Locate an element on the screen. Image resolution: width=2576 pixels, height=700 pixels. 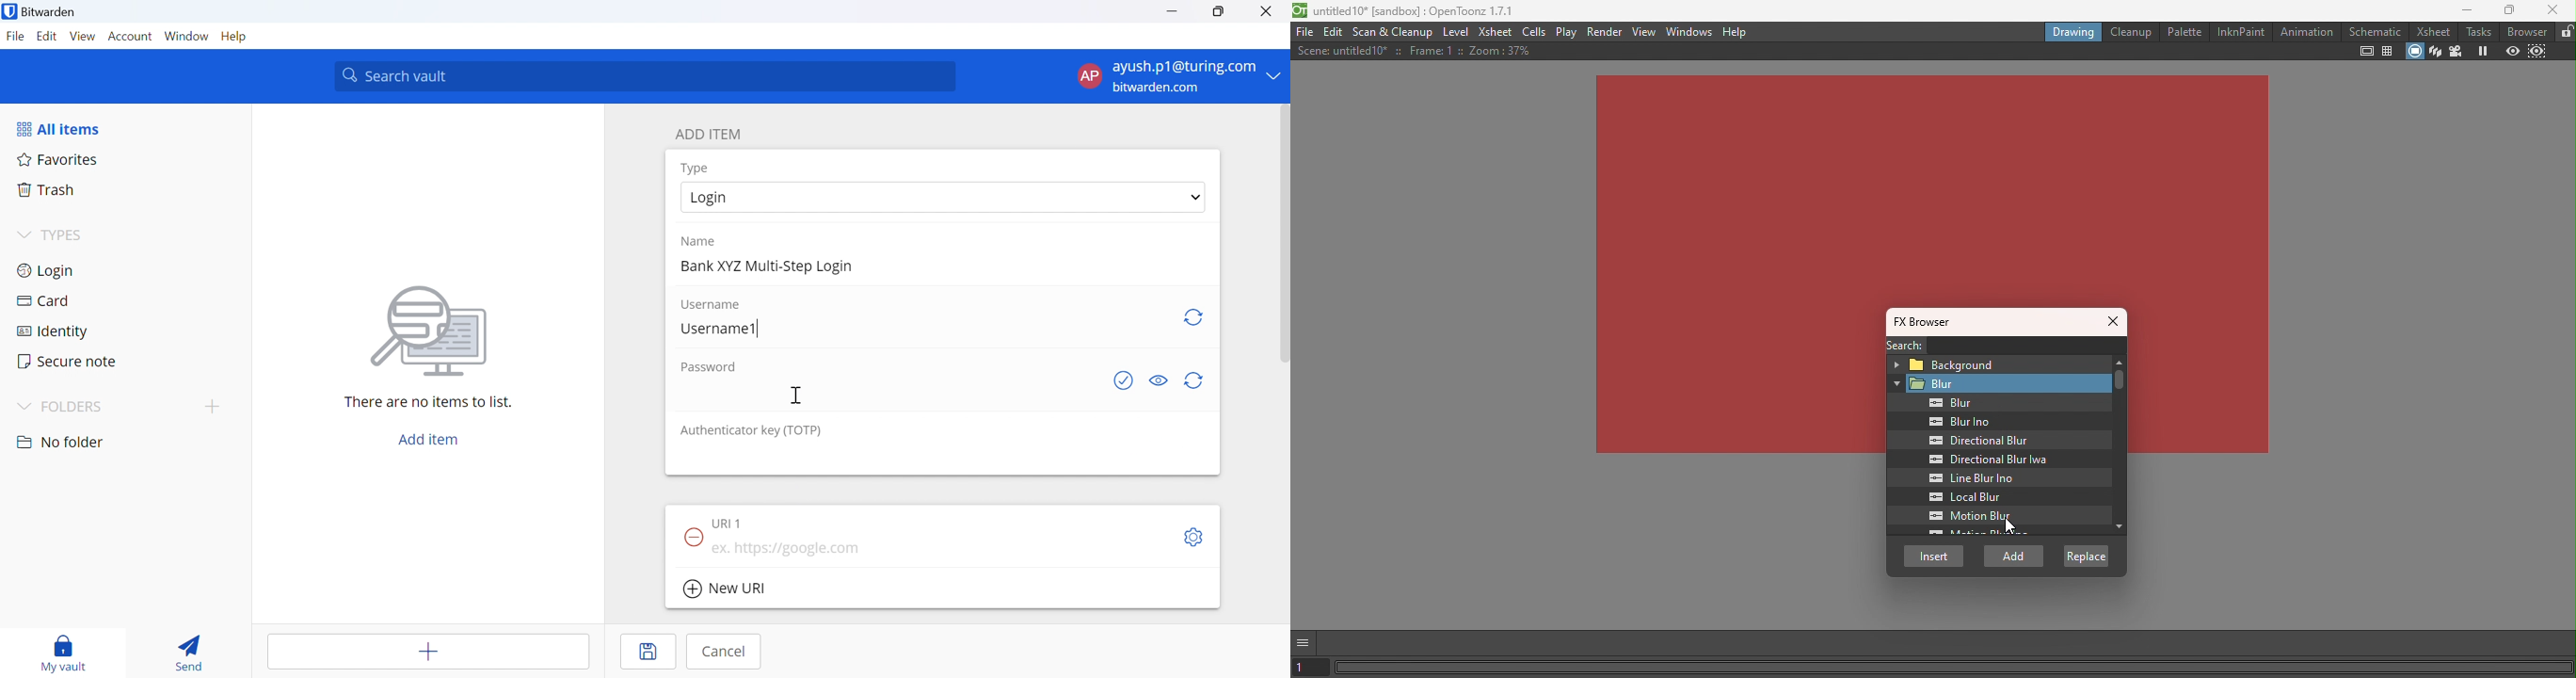
Add item is located at coordinates (430, 437).